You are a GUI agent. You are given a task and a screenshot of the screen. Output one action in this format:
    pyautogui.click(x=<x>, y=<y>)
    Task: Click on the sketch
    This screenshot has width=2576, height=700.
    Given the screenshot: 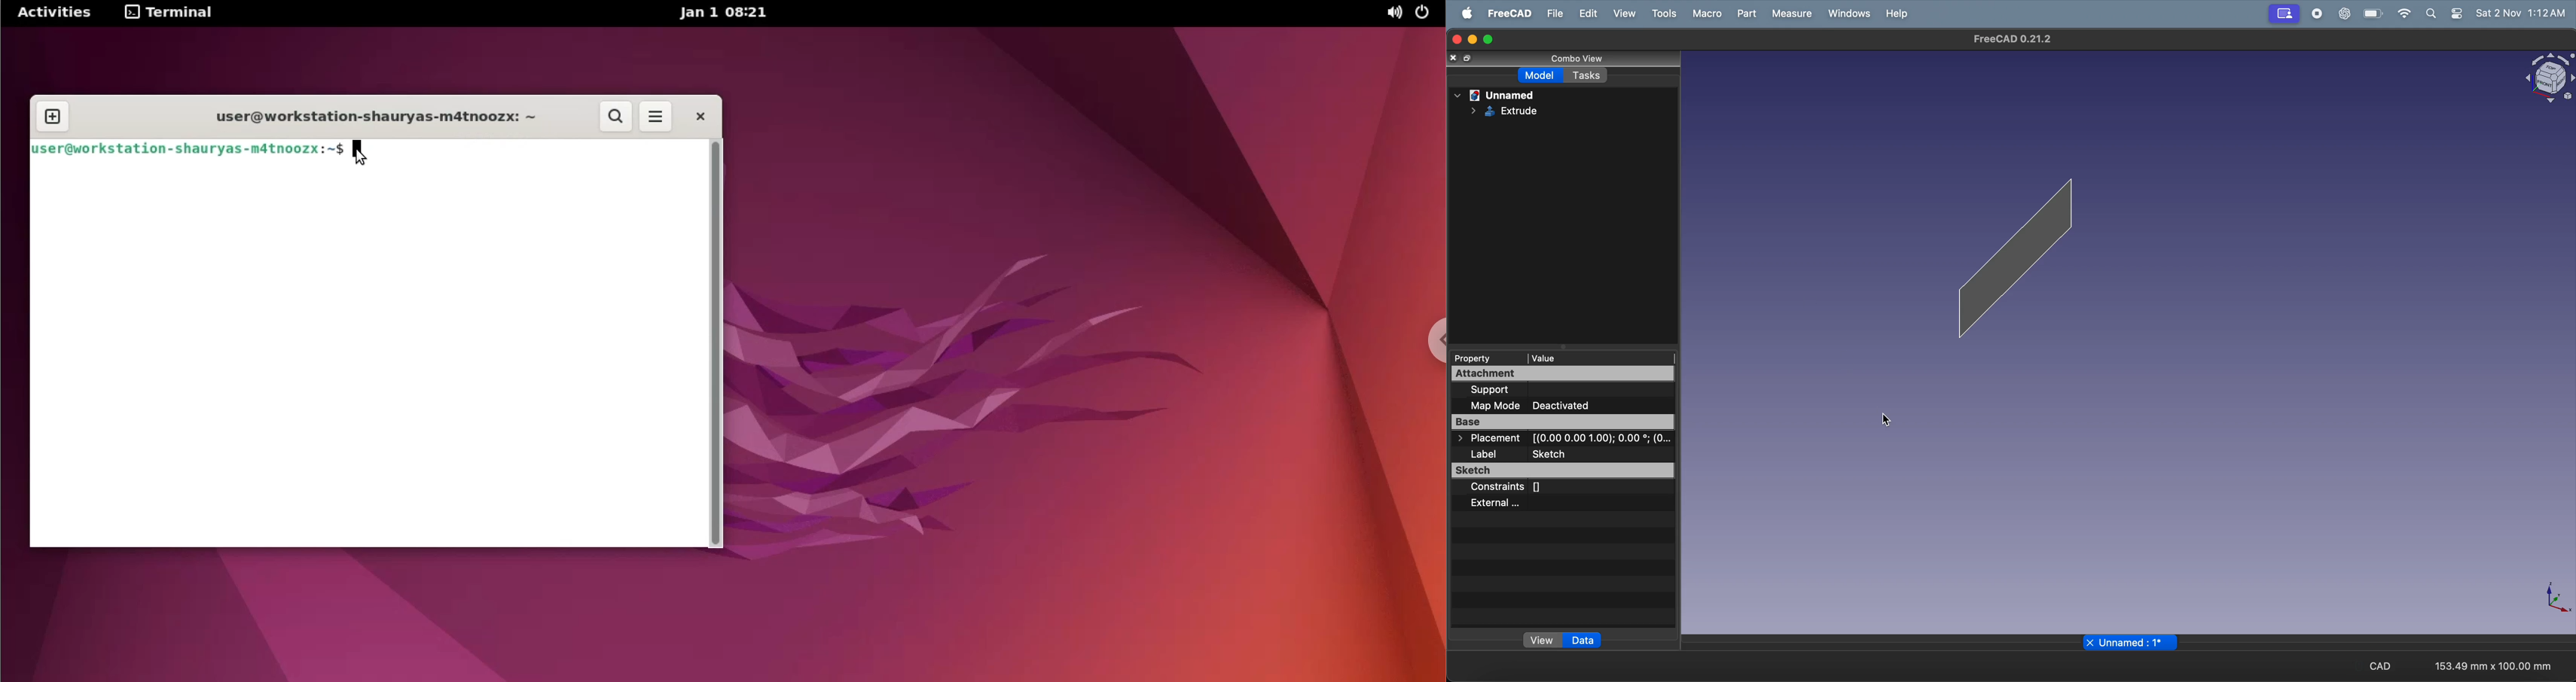 What is the action you would take?
    pyautogui.click(x=1552, y=455)
    